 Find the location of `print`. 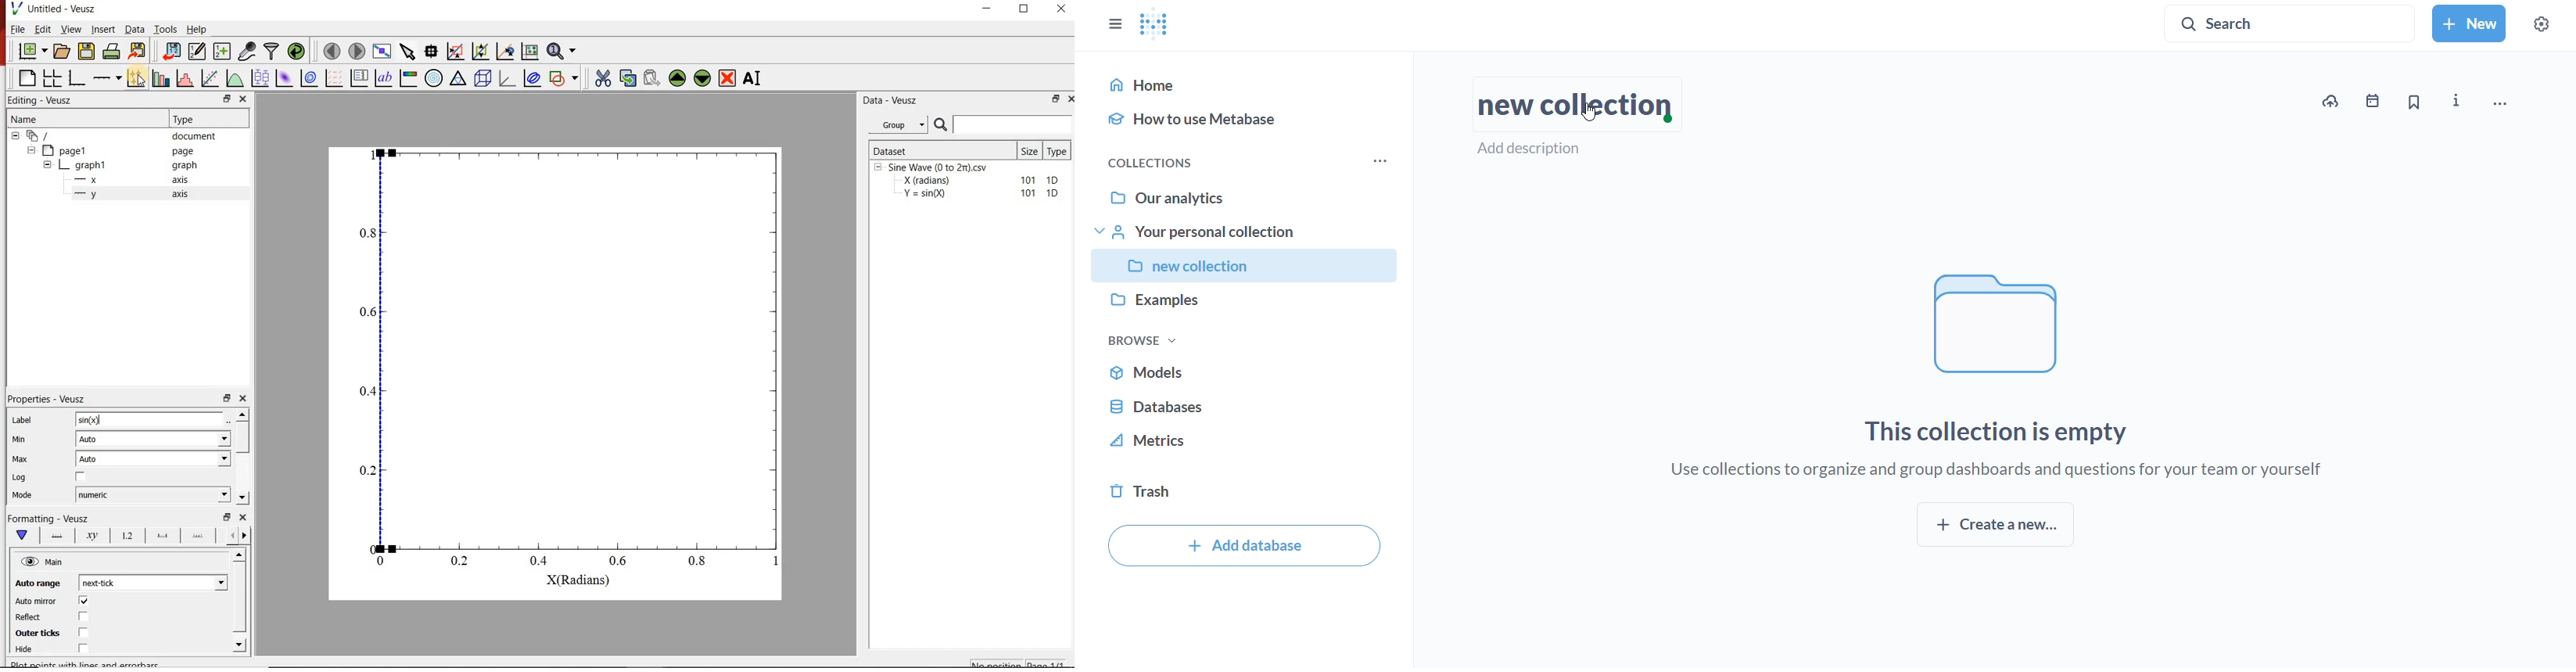

print is located at coordinates (113, 52).